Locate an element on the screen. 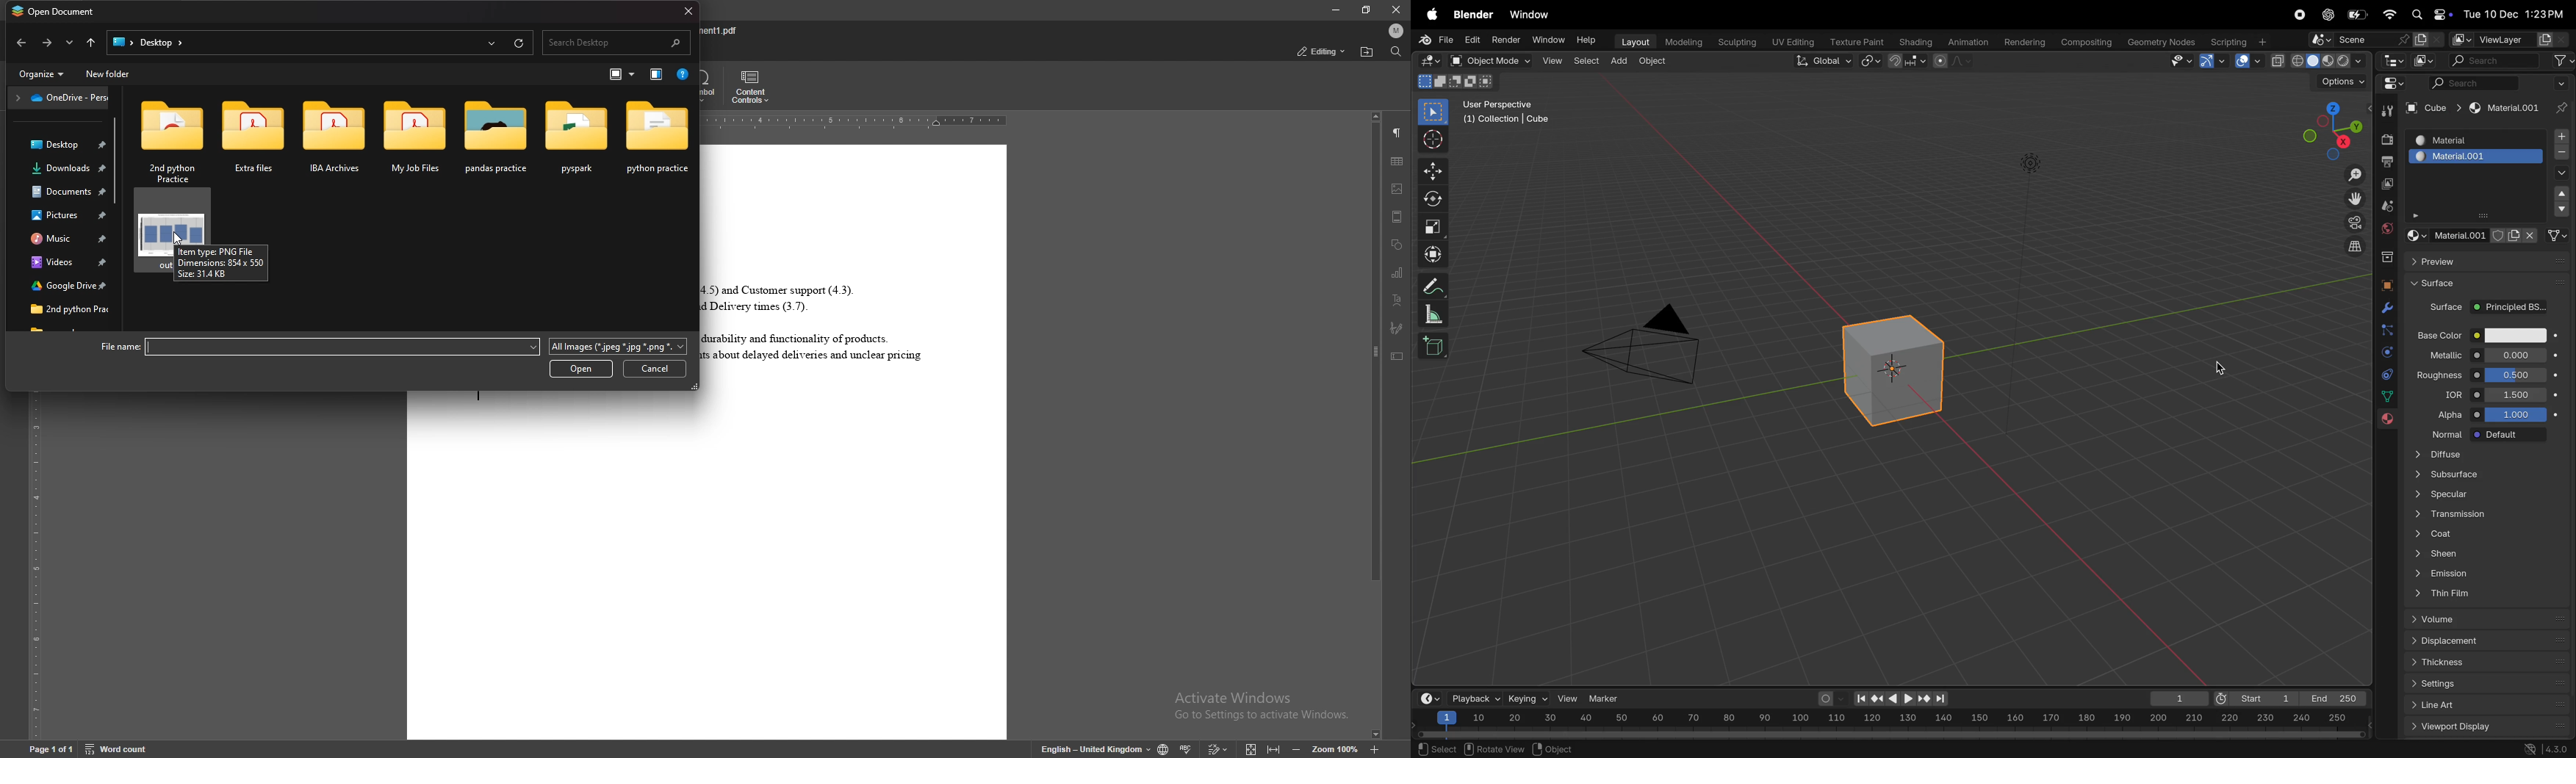 This screenshot has width=2576, height=784. folder is located at coordinates (59, 195).